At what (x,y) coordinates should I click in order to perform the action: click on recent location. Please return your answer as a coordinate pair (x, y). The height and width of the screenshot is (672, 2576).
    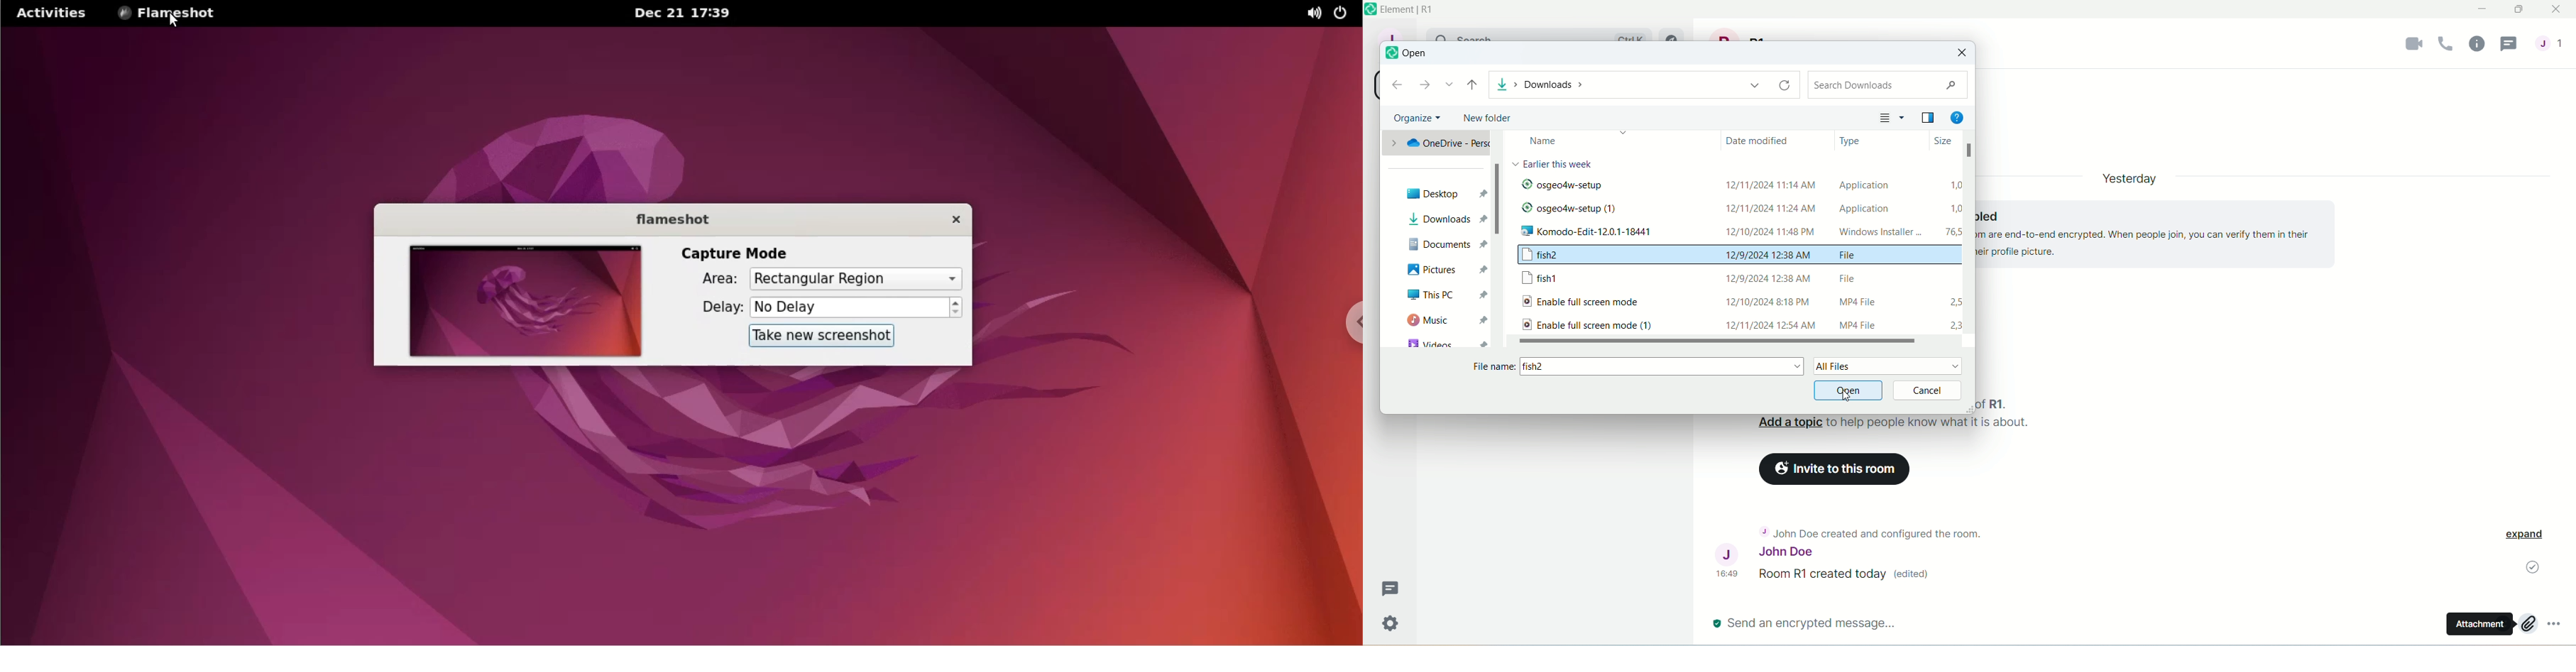
    Looking at the image, I should click on (1449, 86).